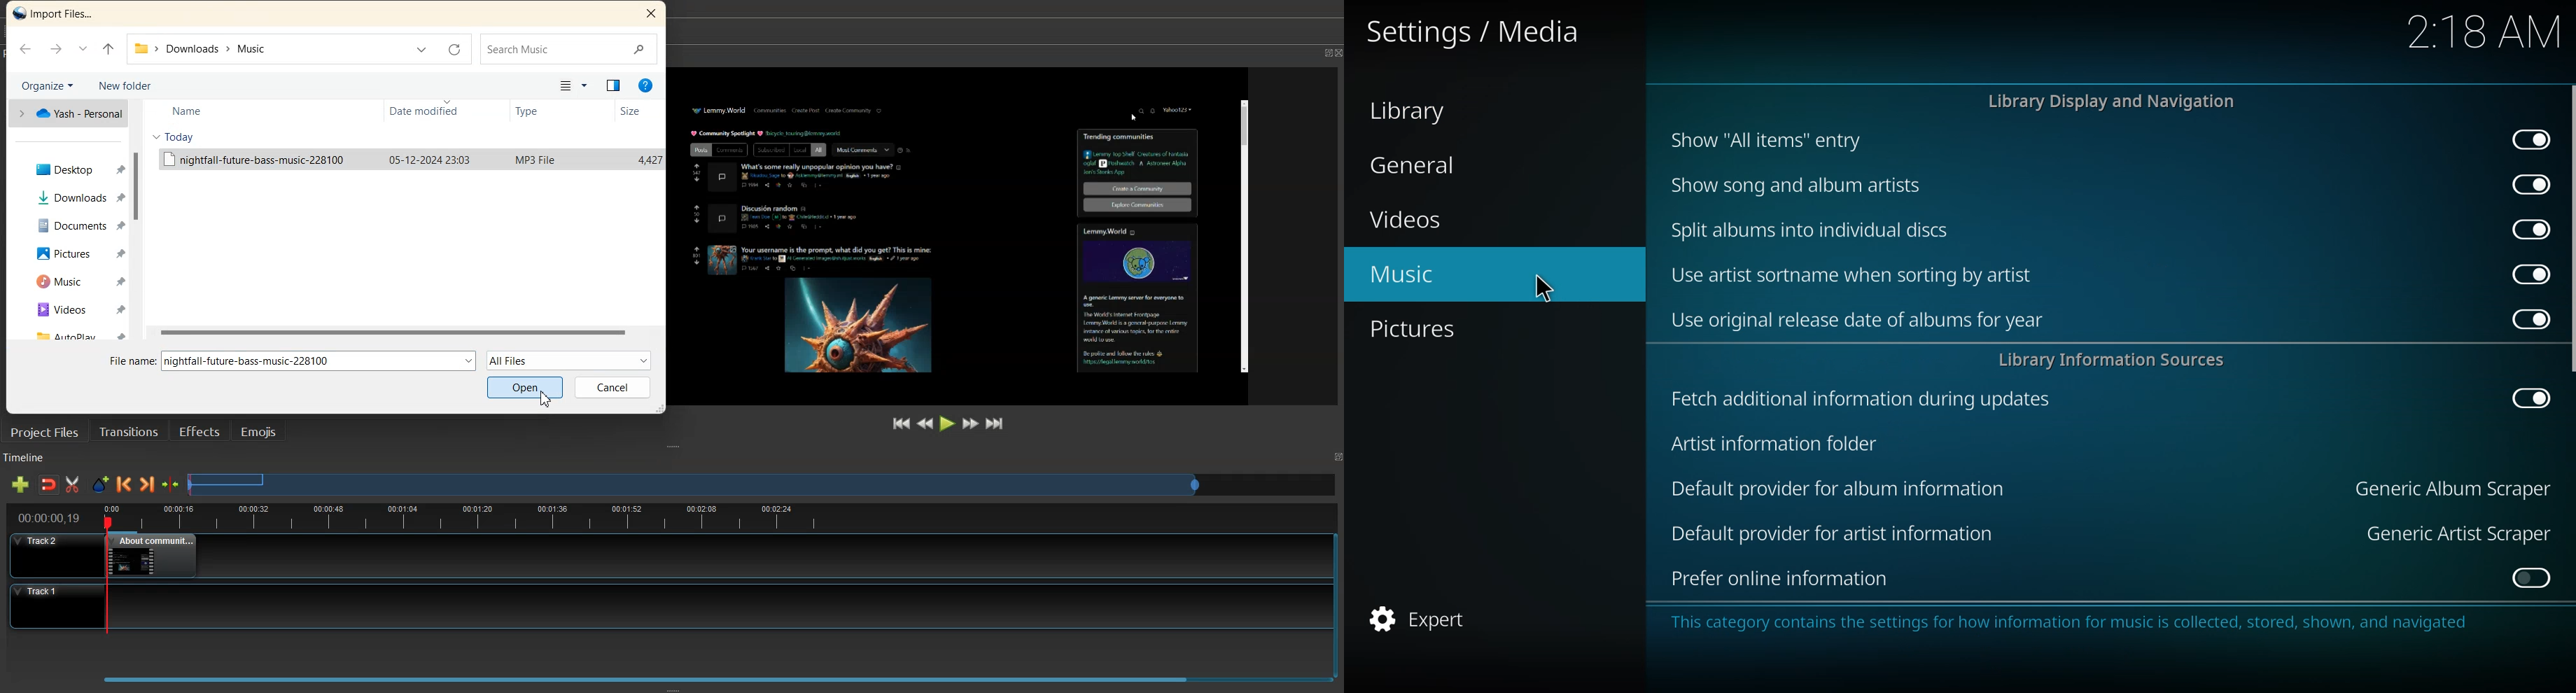 Image resolution: width=2576 pixels, height=700 pixels. Describe the element at coordinates (1803, 185) in the screenshot. I see `show song and album artists` at that location.